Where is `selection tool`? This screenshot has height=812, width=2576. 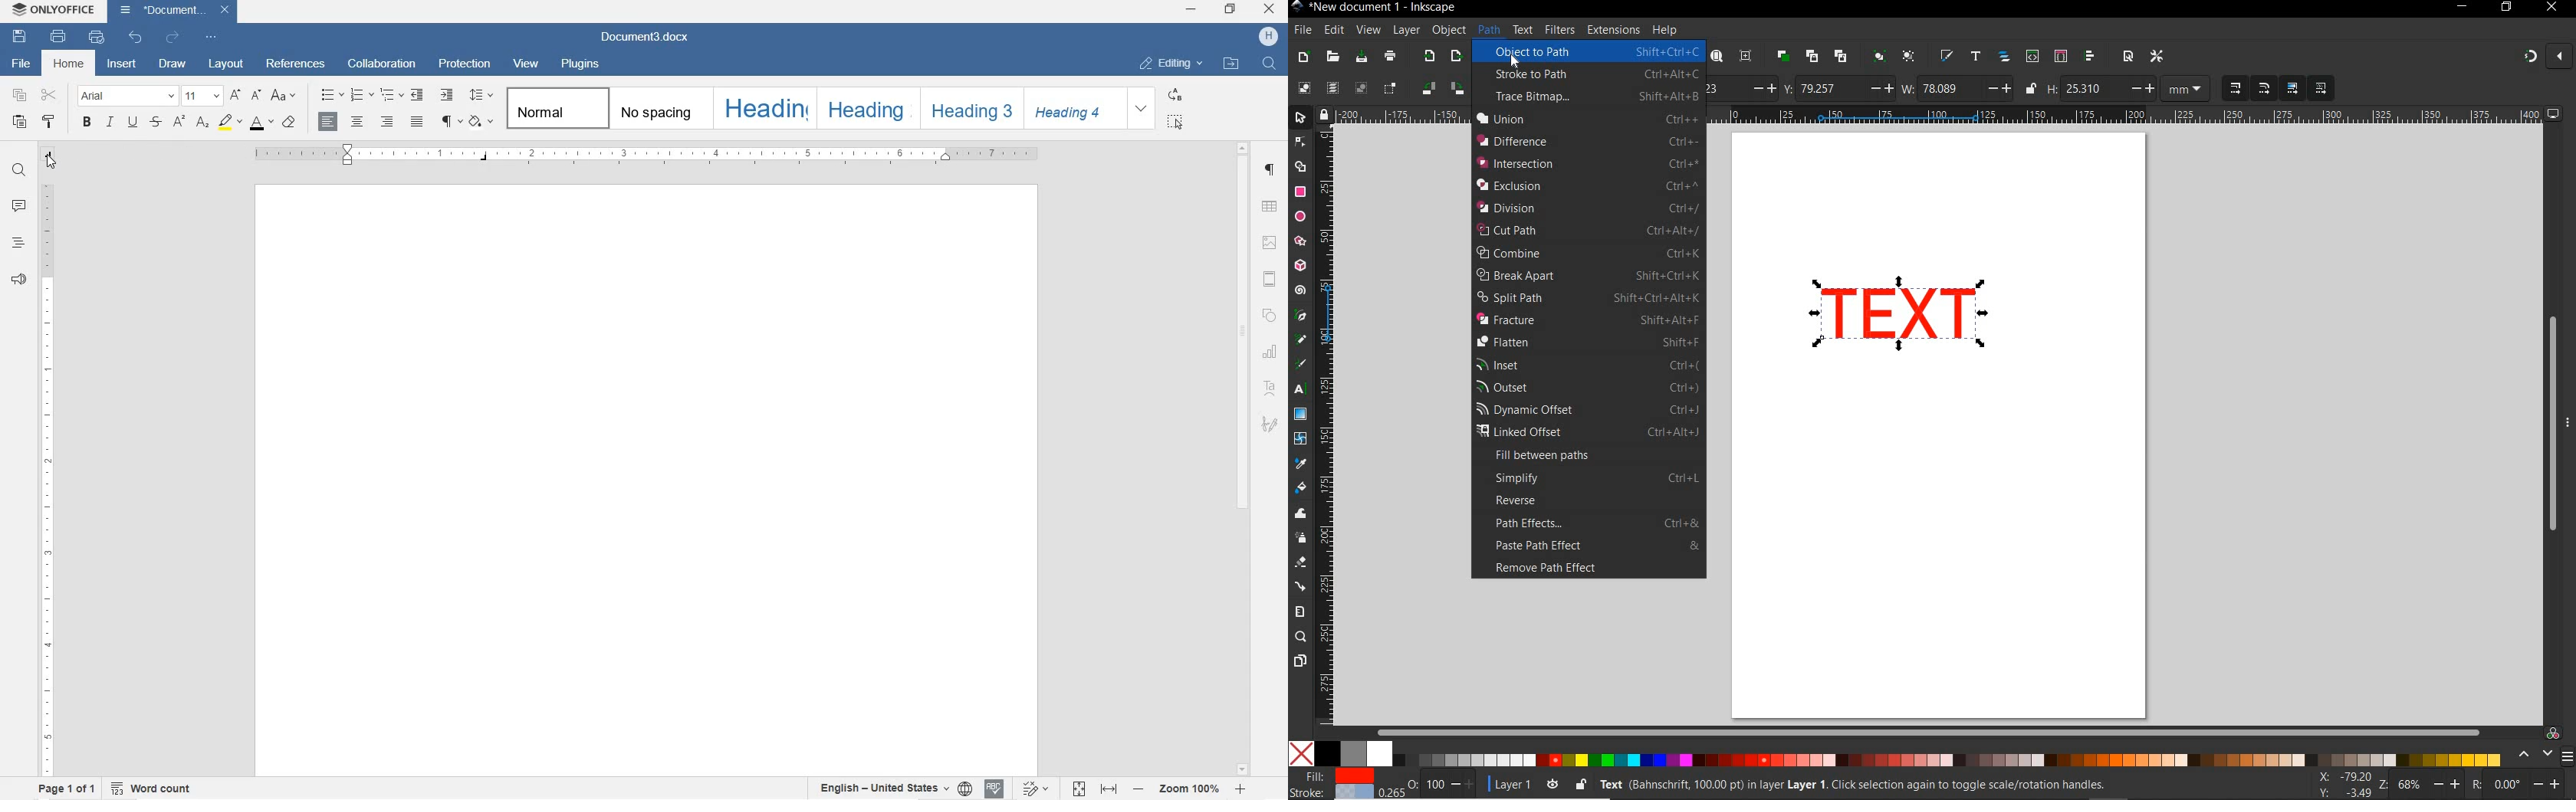
selection tool is located at coordinates (1898, 317).